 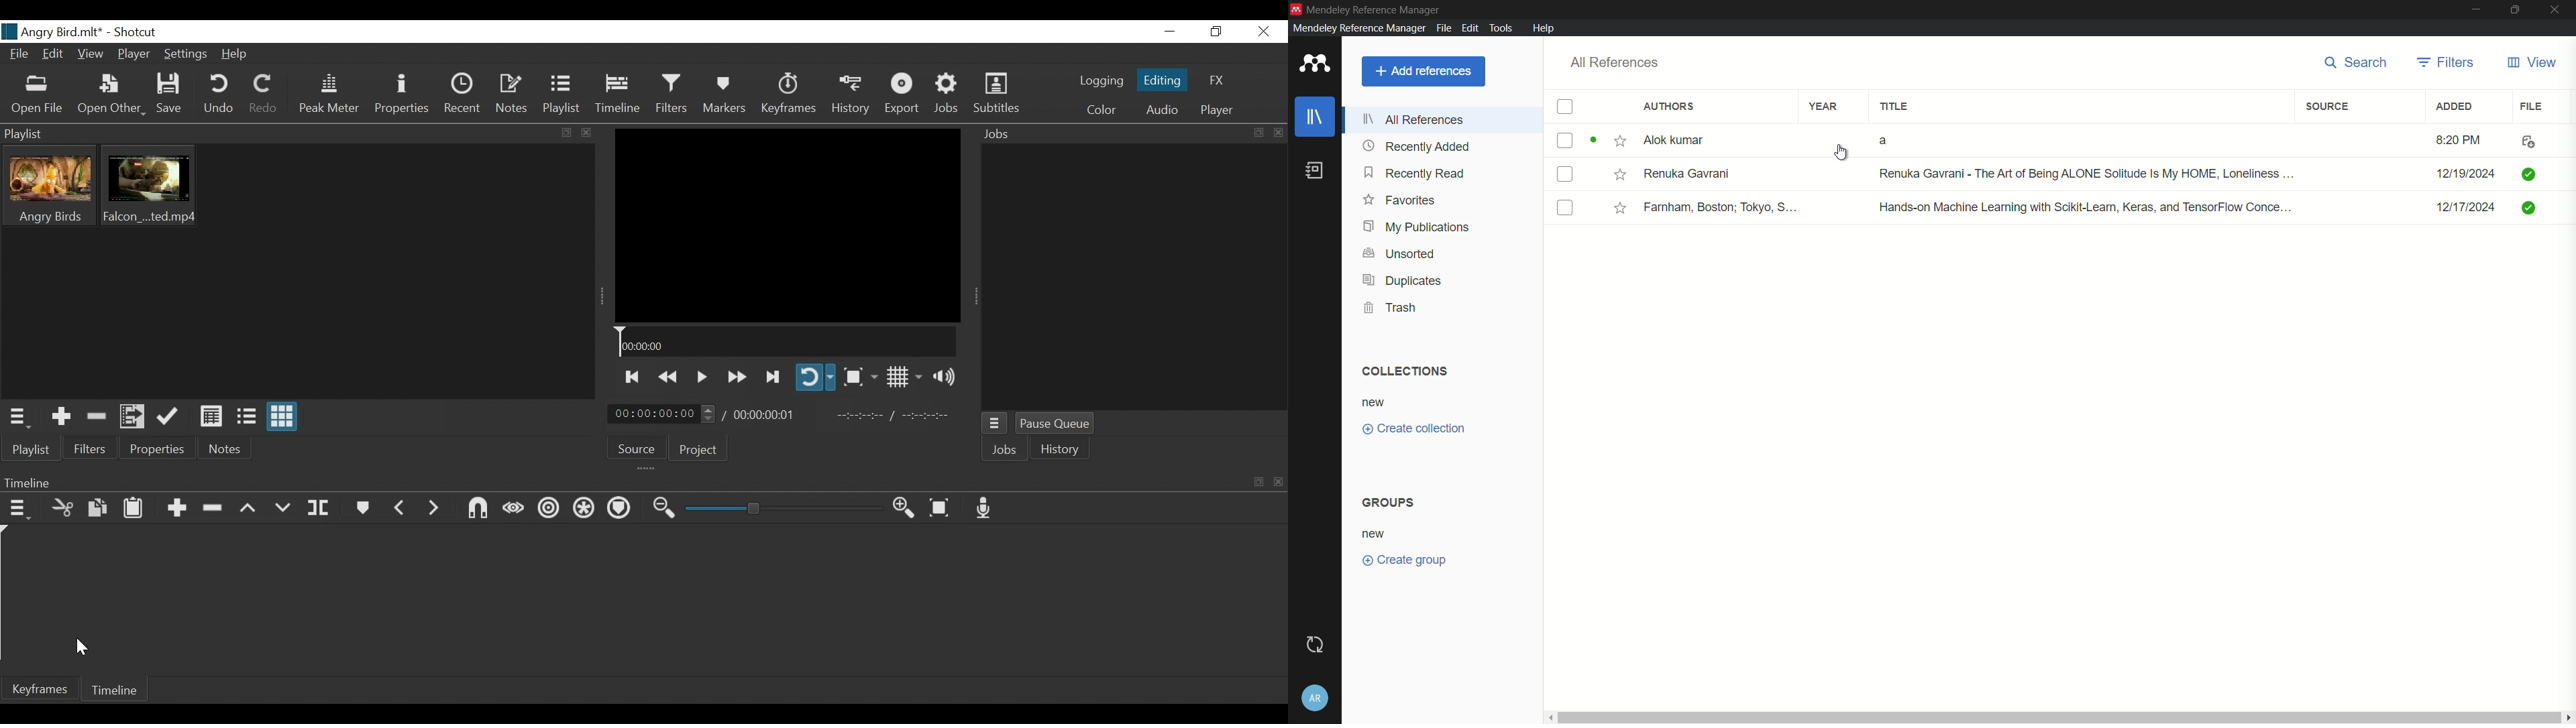 What do you see at coordinates (2477, 10) in the screenshot?
I see `minimize` at bounding box center [2477, 10].